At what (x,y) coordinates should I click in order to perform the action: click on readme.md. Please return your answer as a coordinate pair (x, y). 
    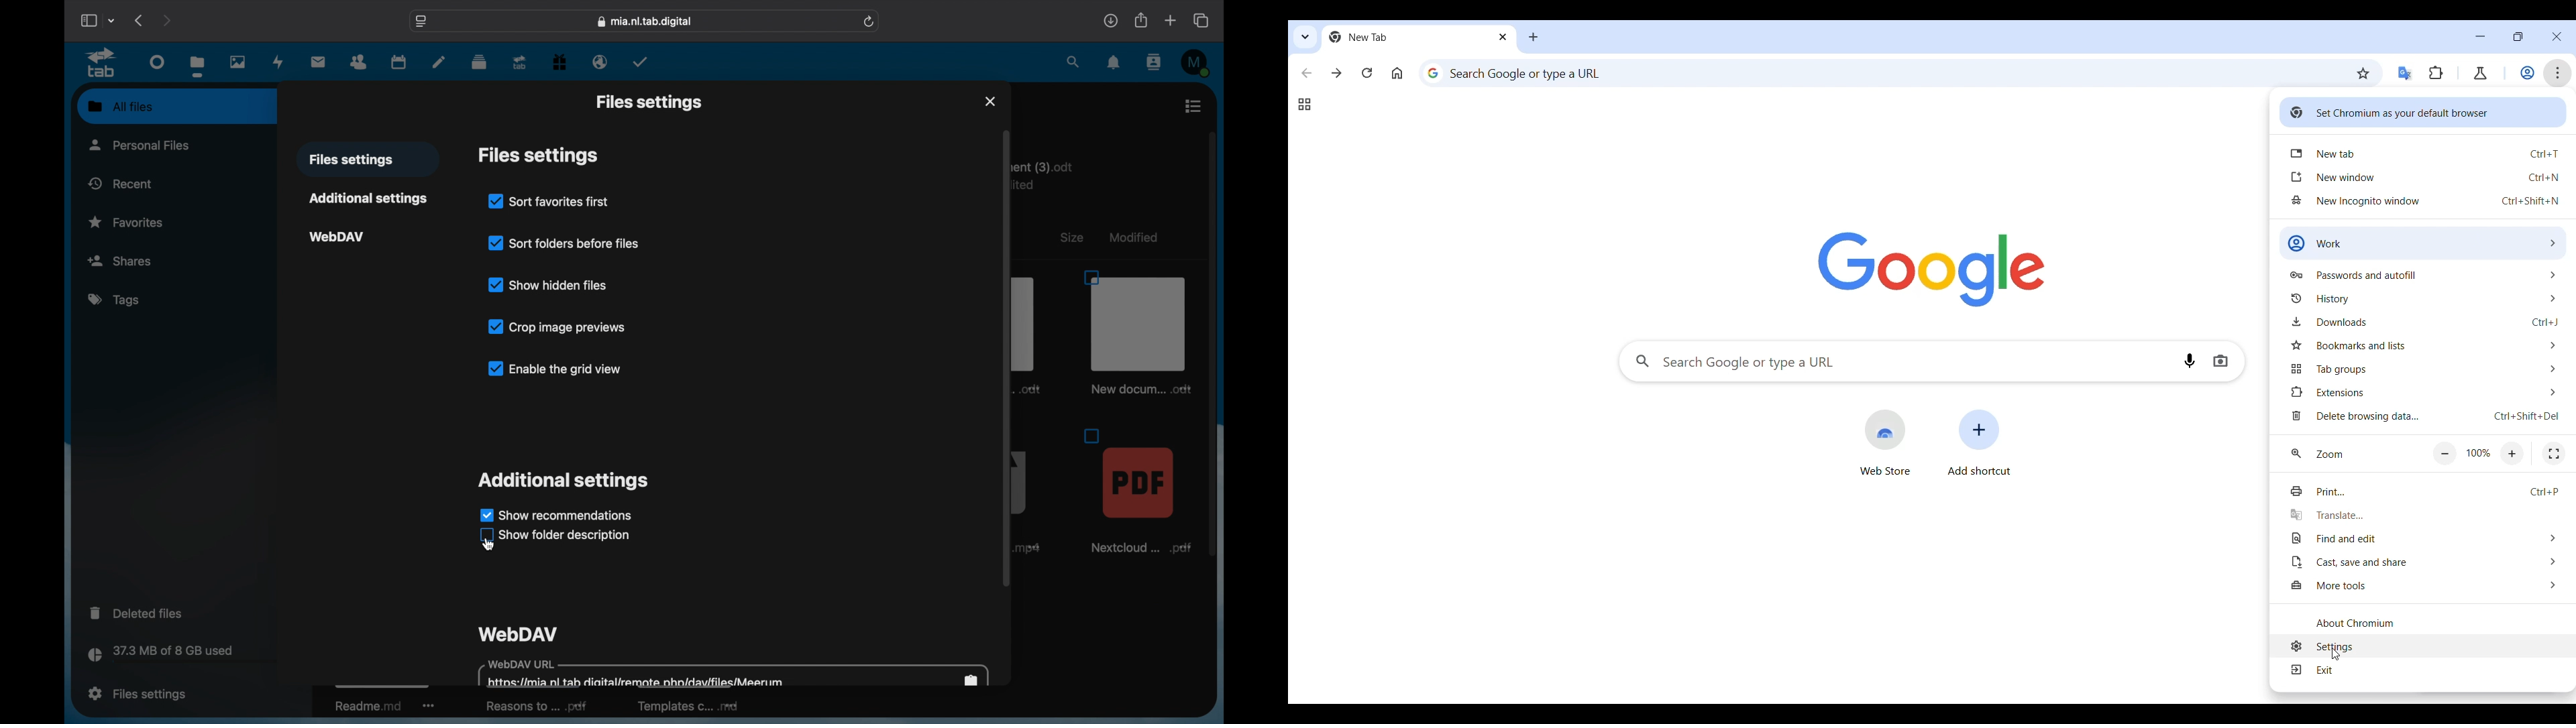
    Looking at the image, I should click on (384, 709).